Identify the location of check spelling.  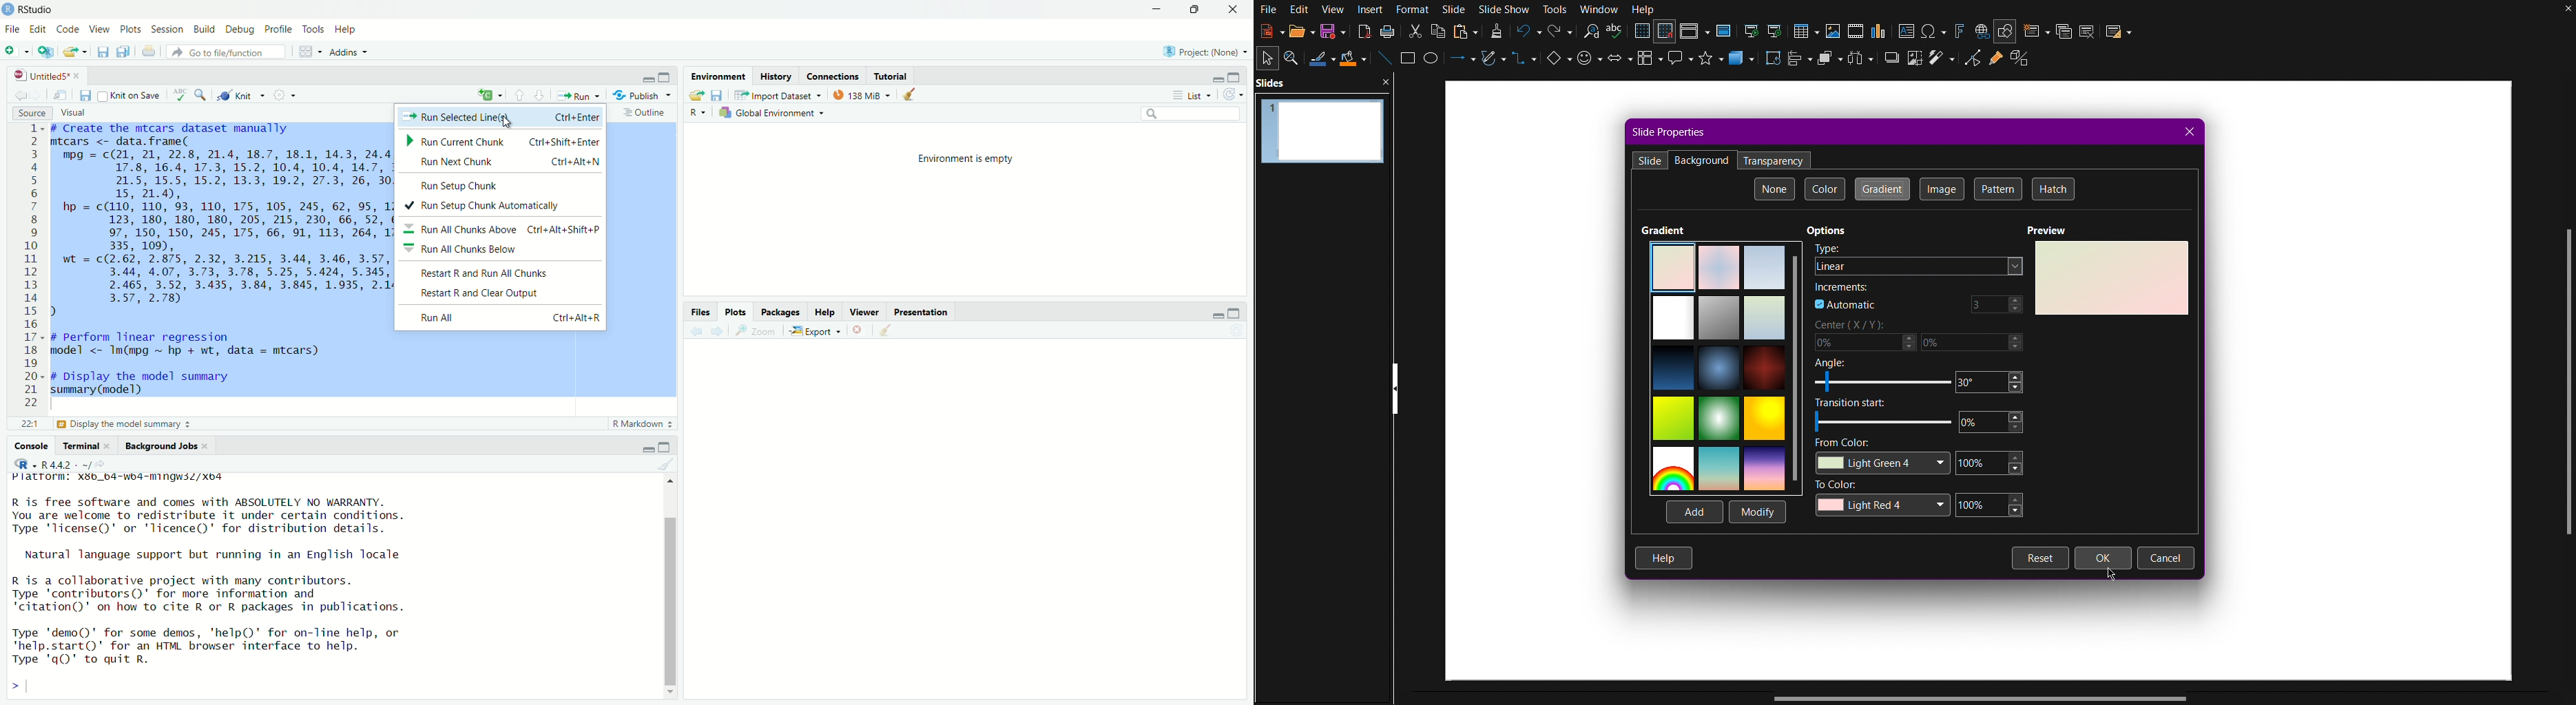
(179, 95).